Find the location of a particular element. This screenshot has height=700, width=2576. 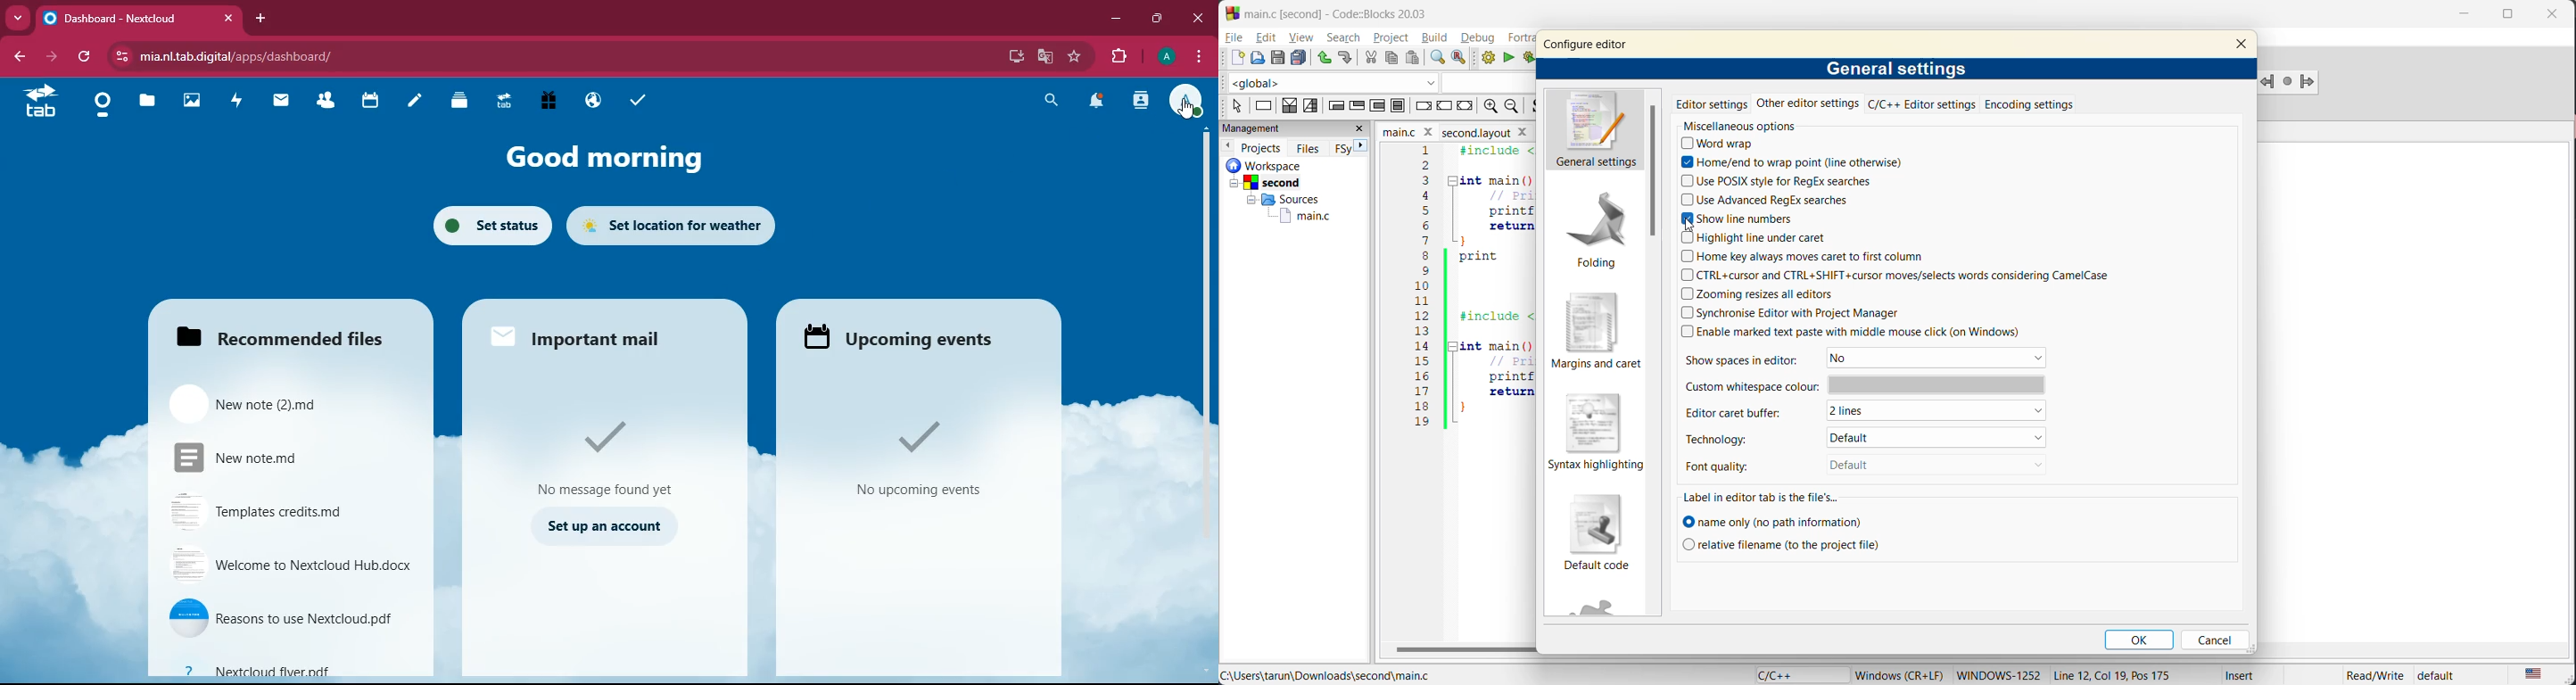

task is located at coordinates (641, 103).